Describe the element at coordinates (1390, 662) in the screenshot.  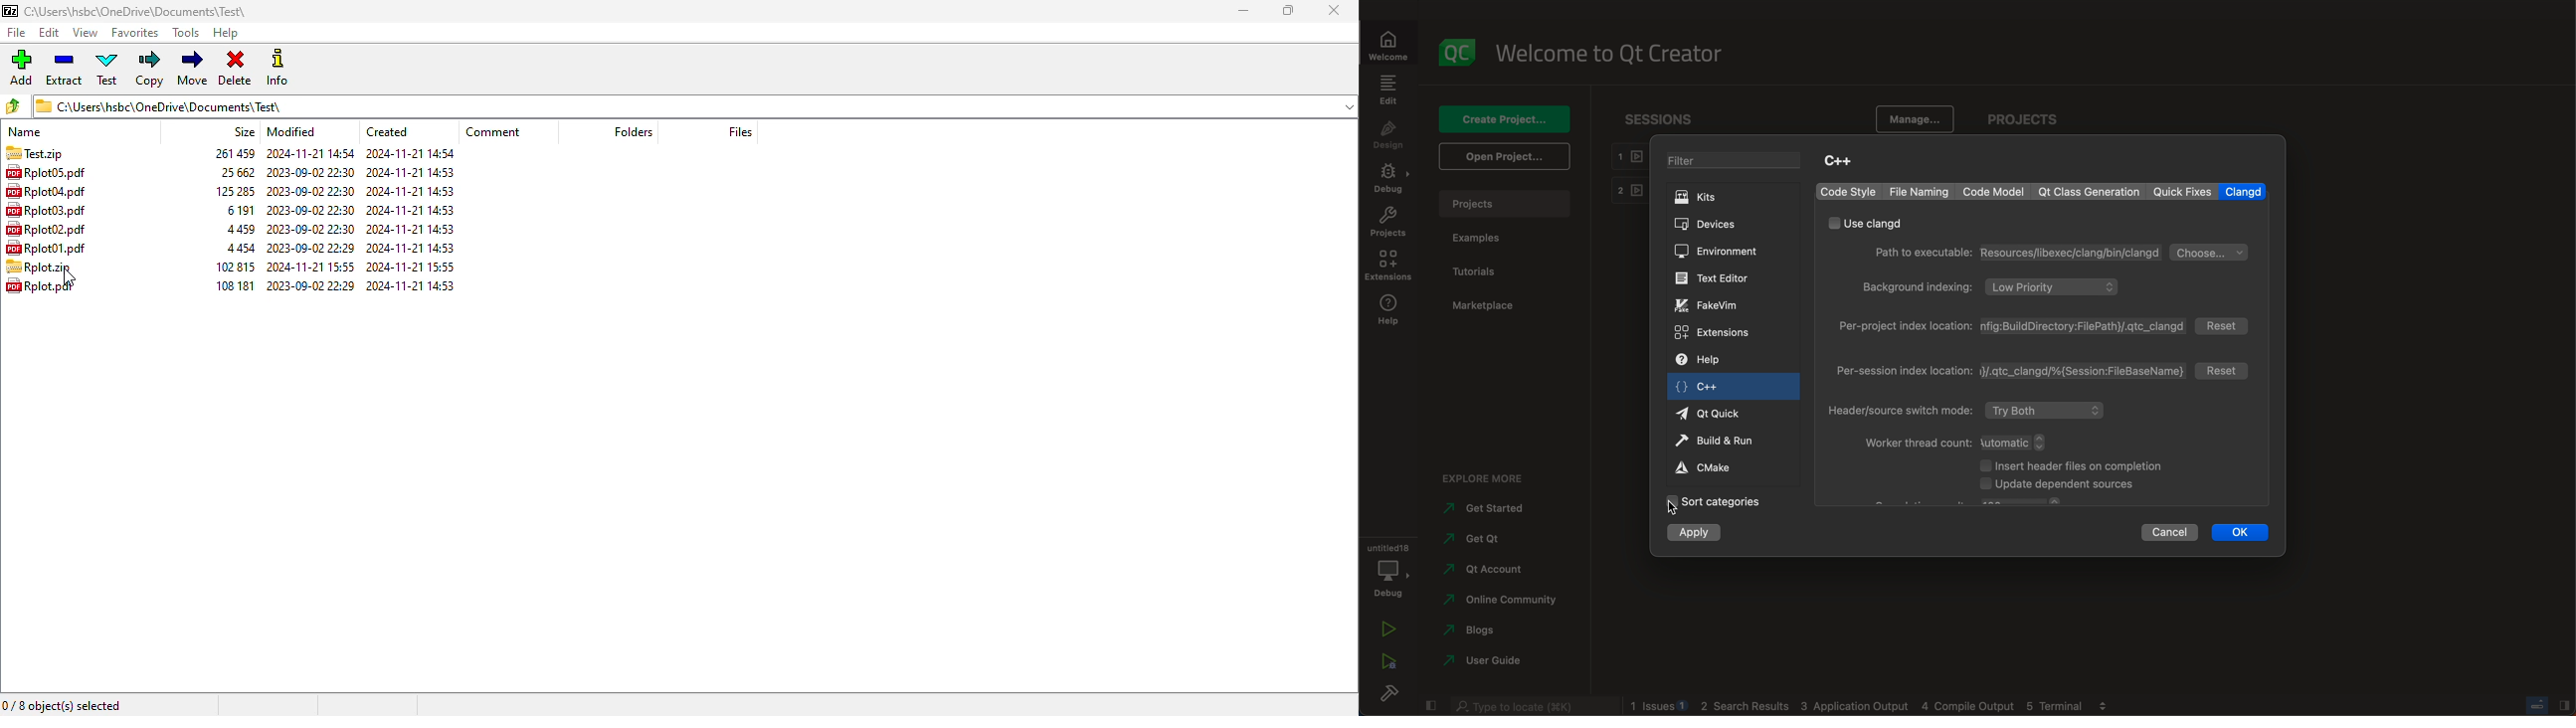
I see `run debug` at that location.